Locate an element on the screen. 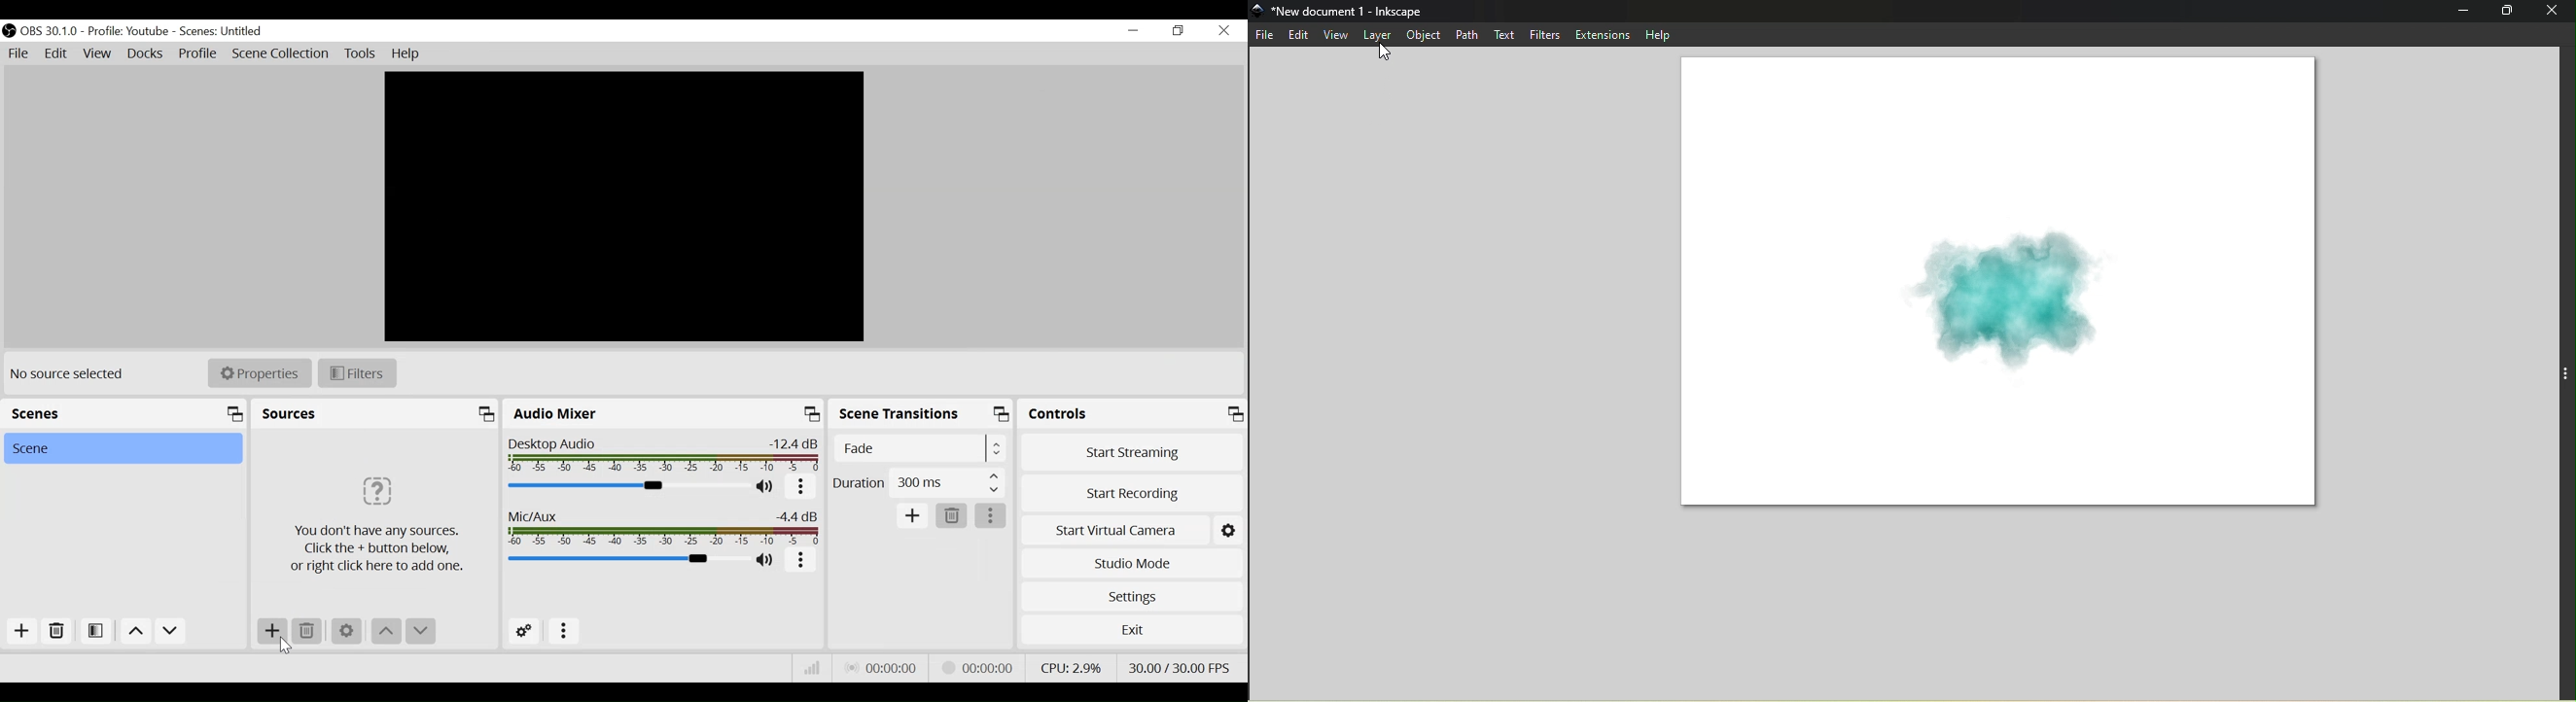  Add is located at coordinates (22, 631).